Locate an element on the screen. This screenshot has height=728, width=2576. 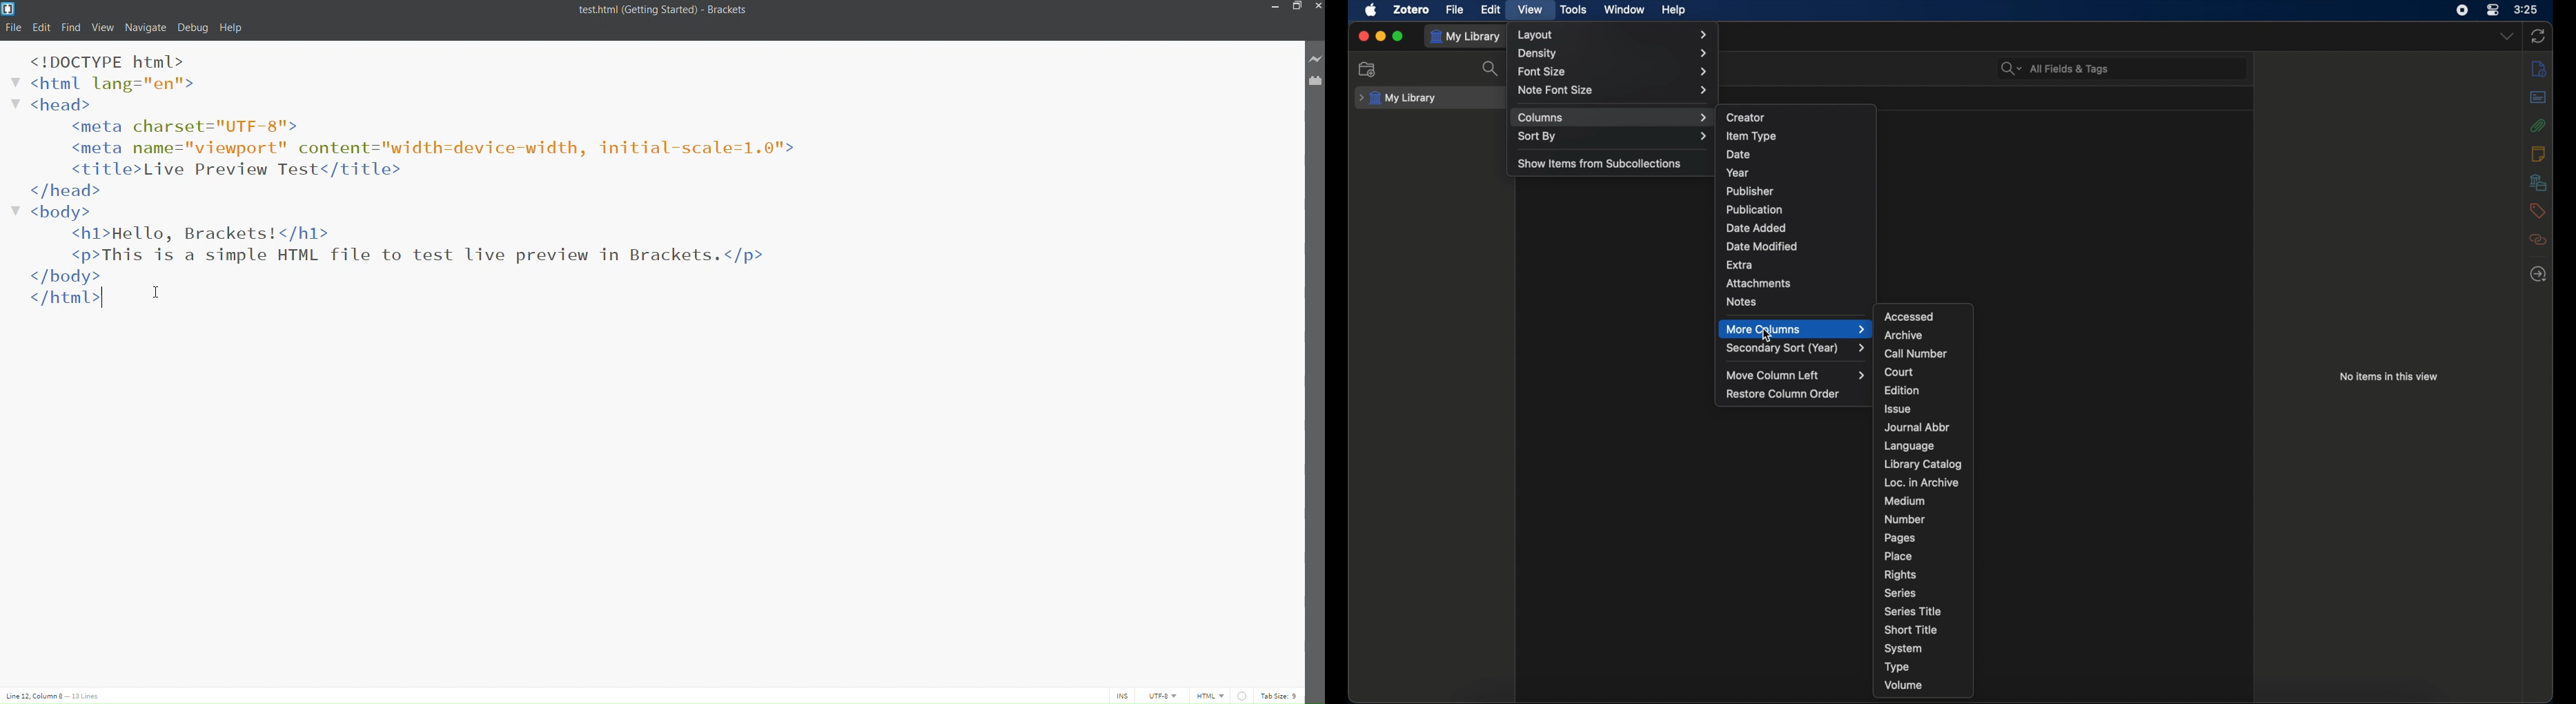
show items from subcollections is located at coordinates (1600, 164).